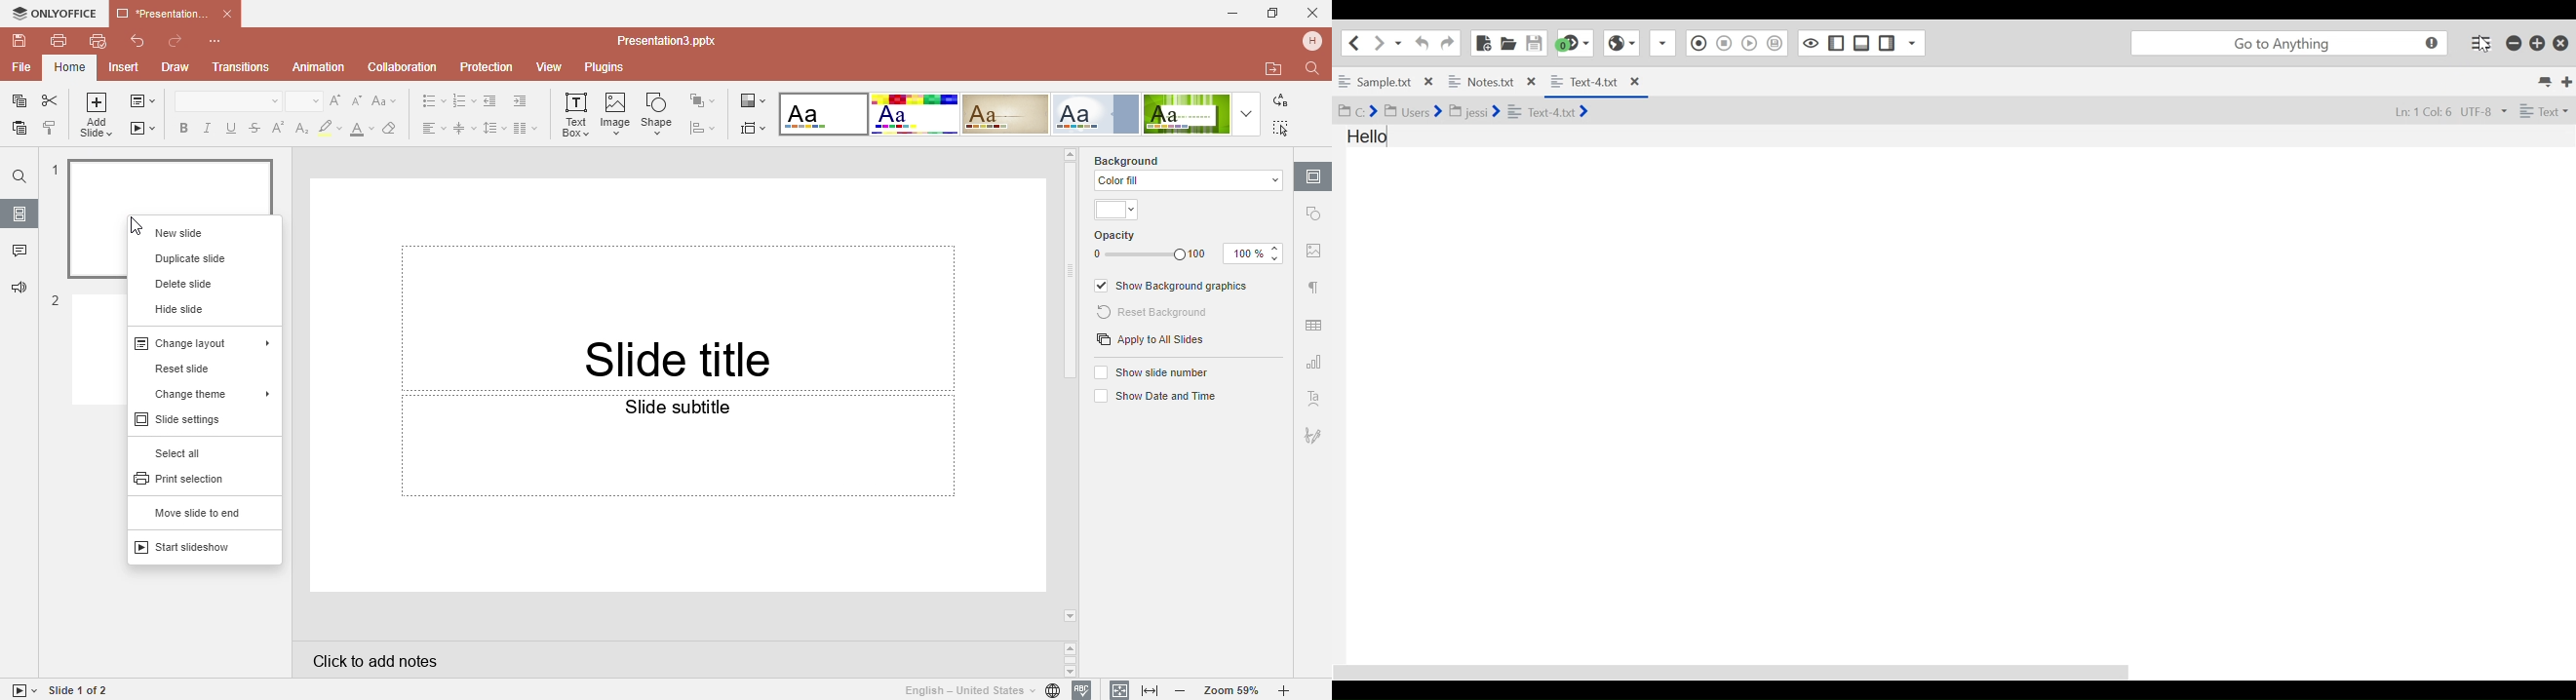 The width and height of the screenshot is (2576, 700). I want to click on arrow up, so click(1070, 153).